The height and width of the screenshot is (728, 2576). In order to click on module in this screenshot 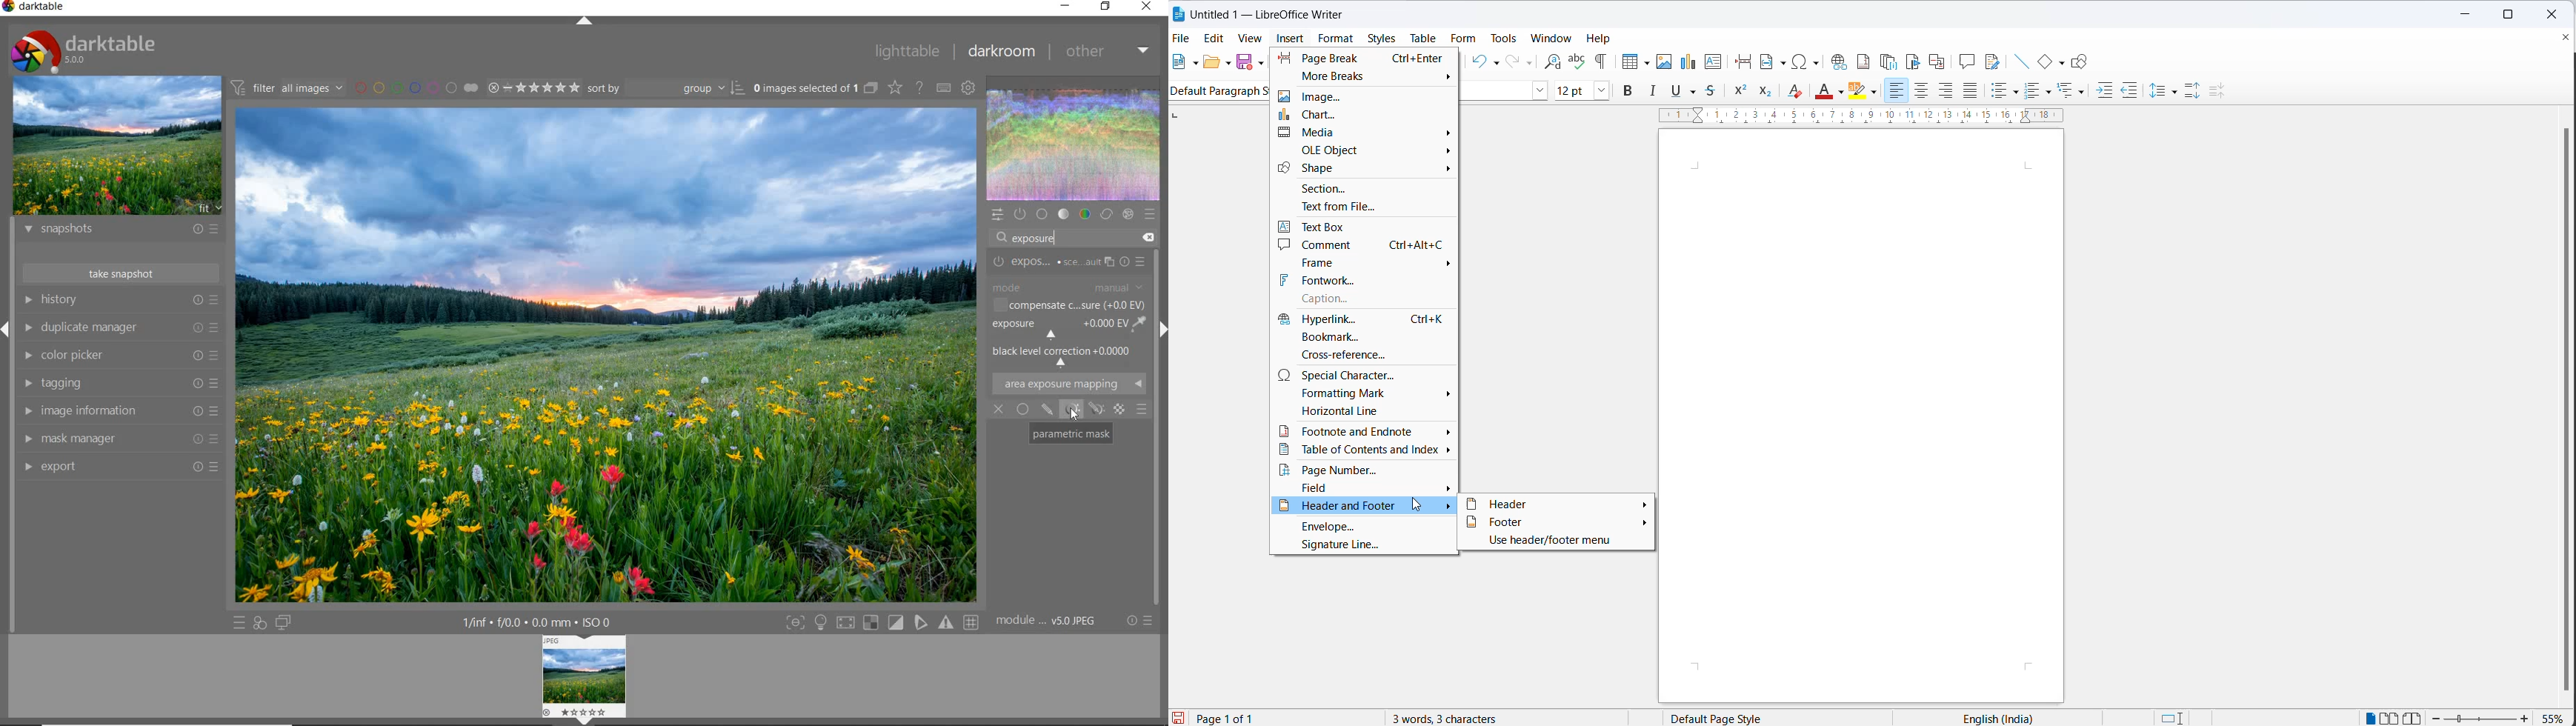, I will do `click(1047, 621)`.